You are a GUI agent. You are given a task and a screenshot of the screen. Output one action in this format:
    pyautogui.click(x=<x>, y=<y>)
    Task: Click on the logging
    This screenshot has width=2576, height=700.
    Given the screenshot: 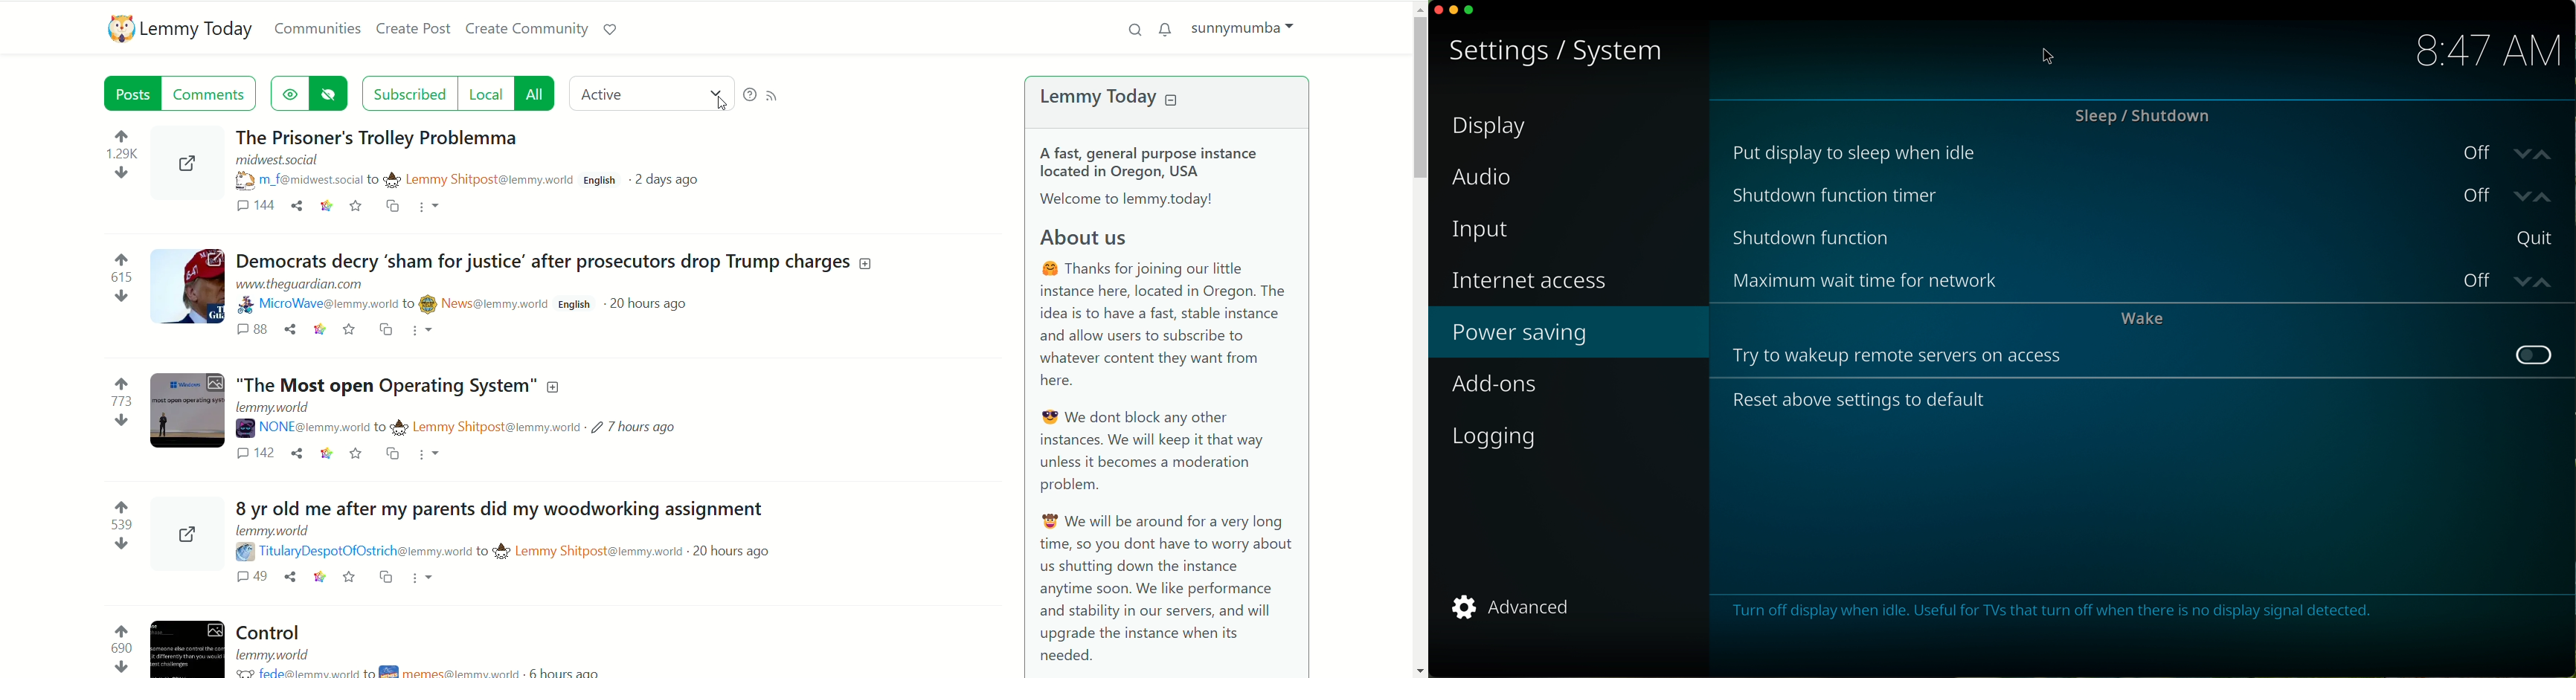 What is the action you would take?
    pyautogui.click(x=1502, y=437)
    